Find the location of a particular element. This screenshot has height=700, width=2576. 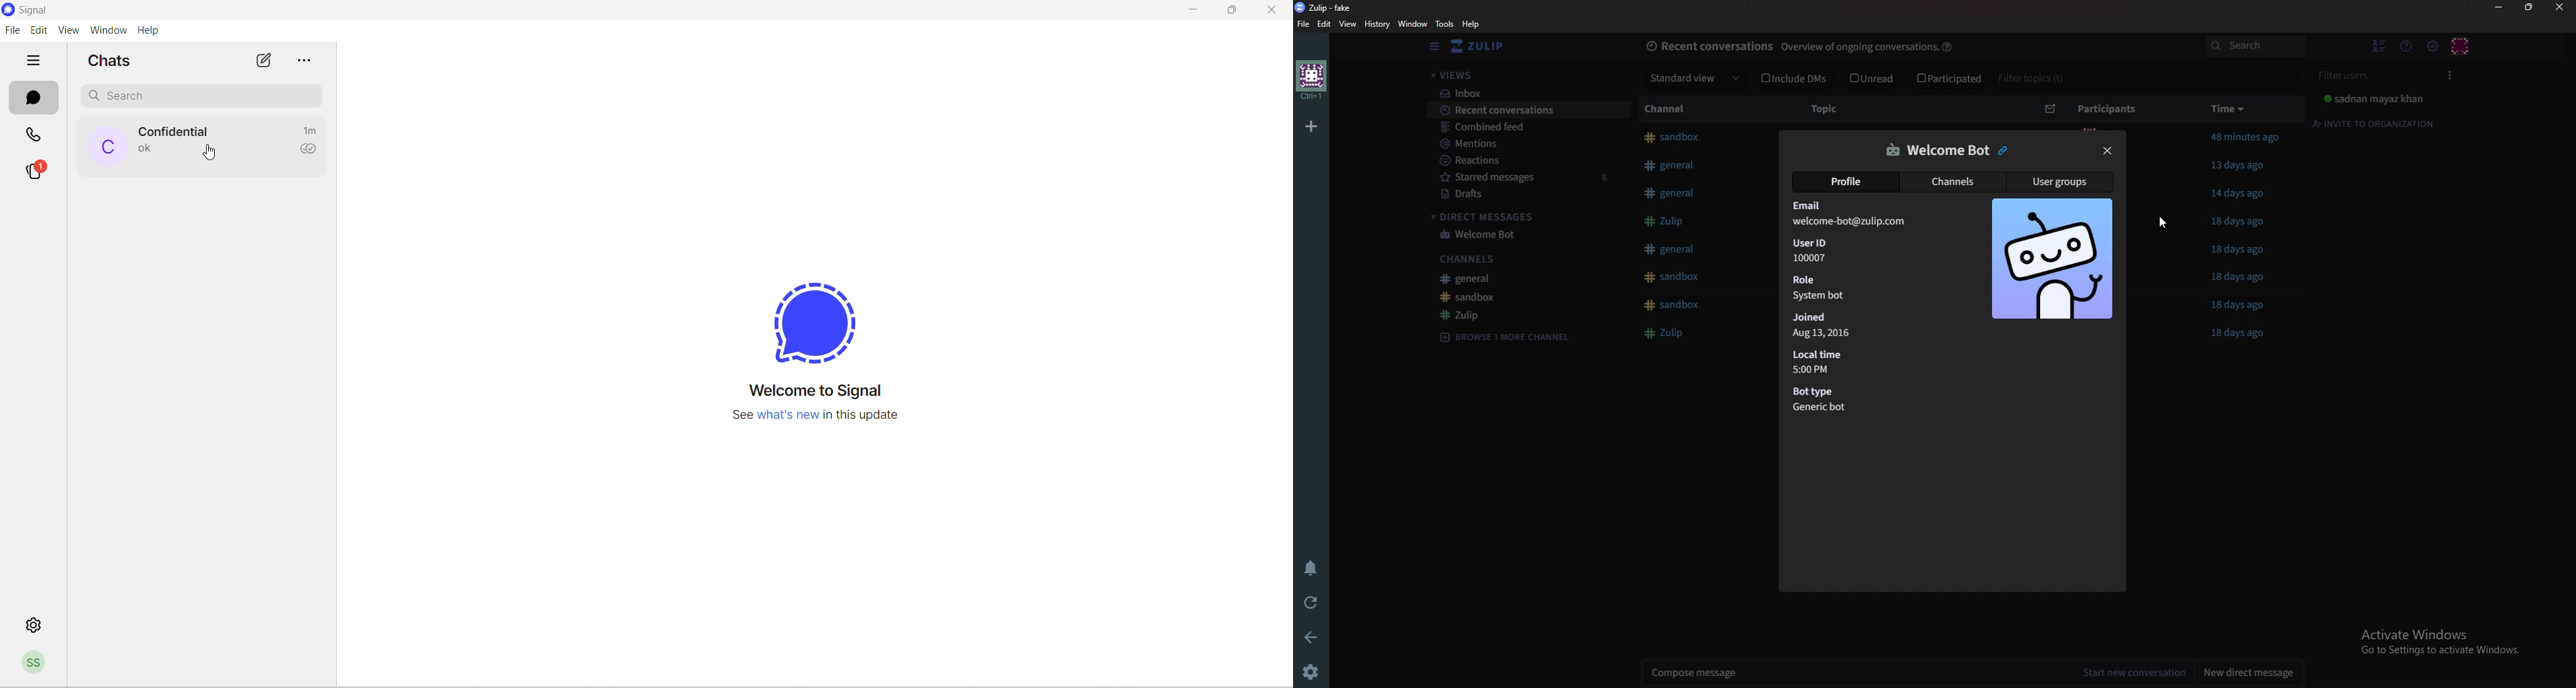

Participants is located at coordinates (2110, 109).